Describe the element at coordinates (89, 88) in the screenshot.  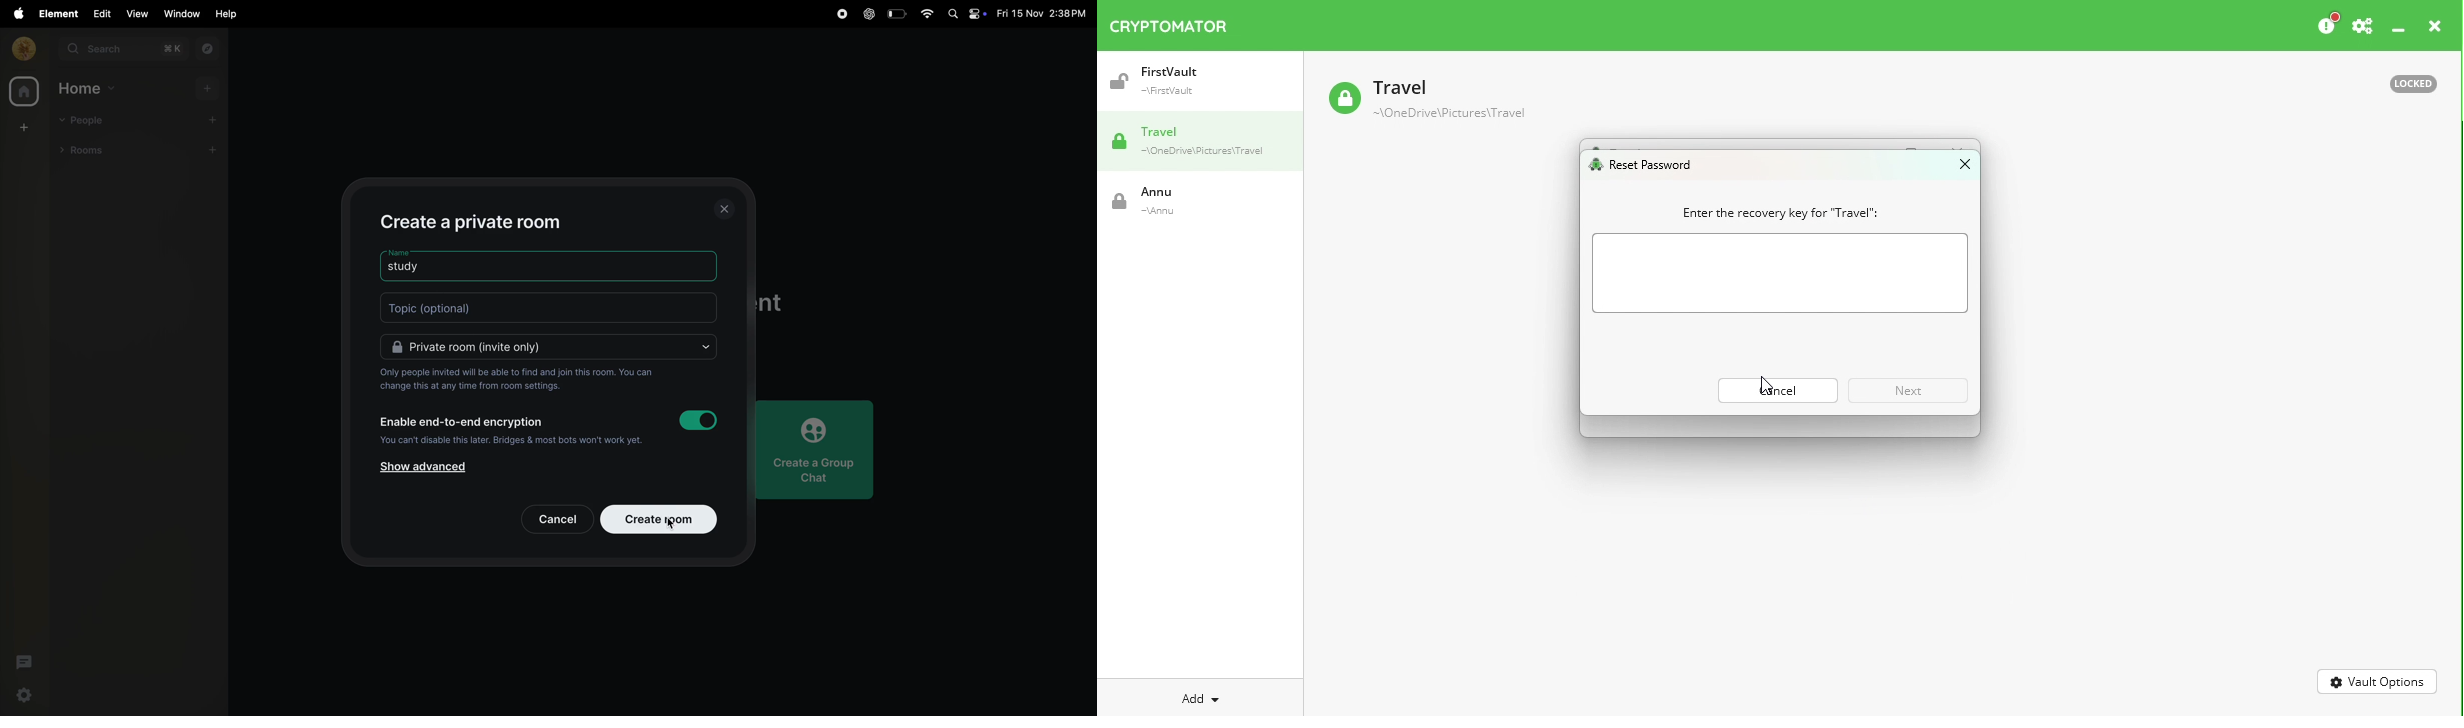
I see `home` at that location.